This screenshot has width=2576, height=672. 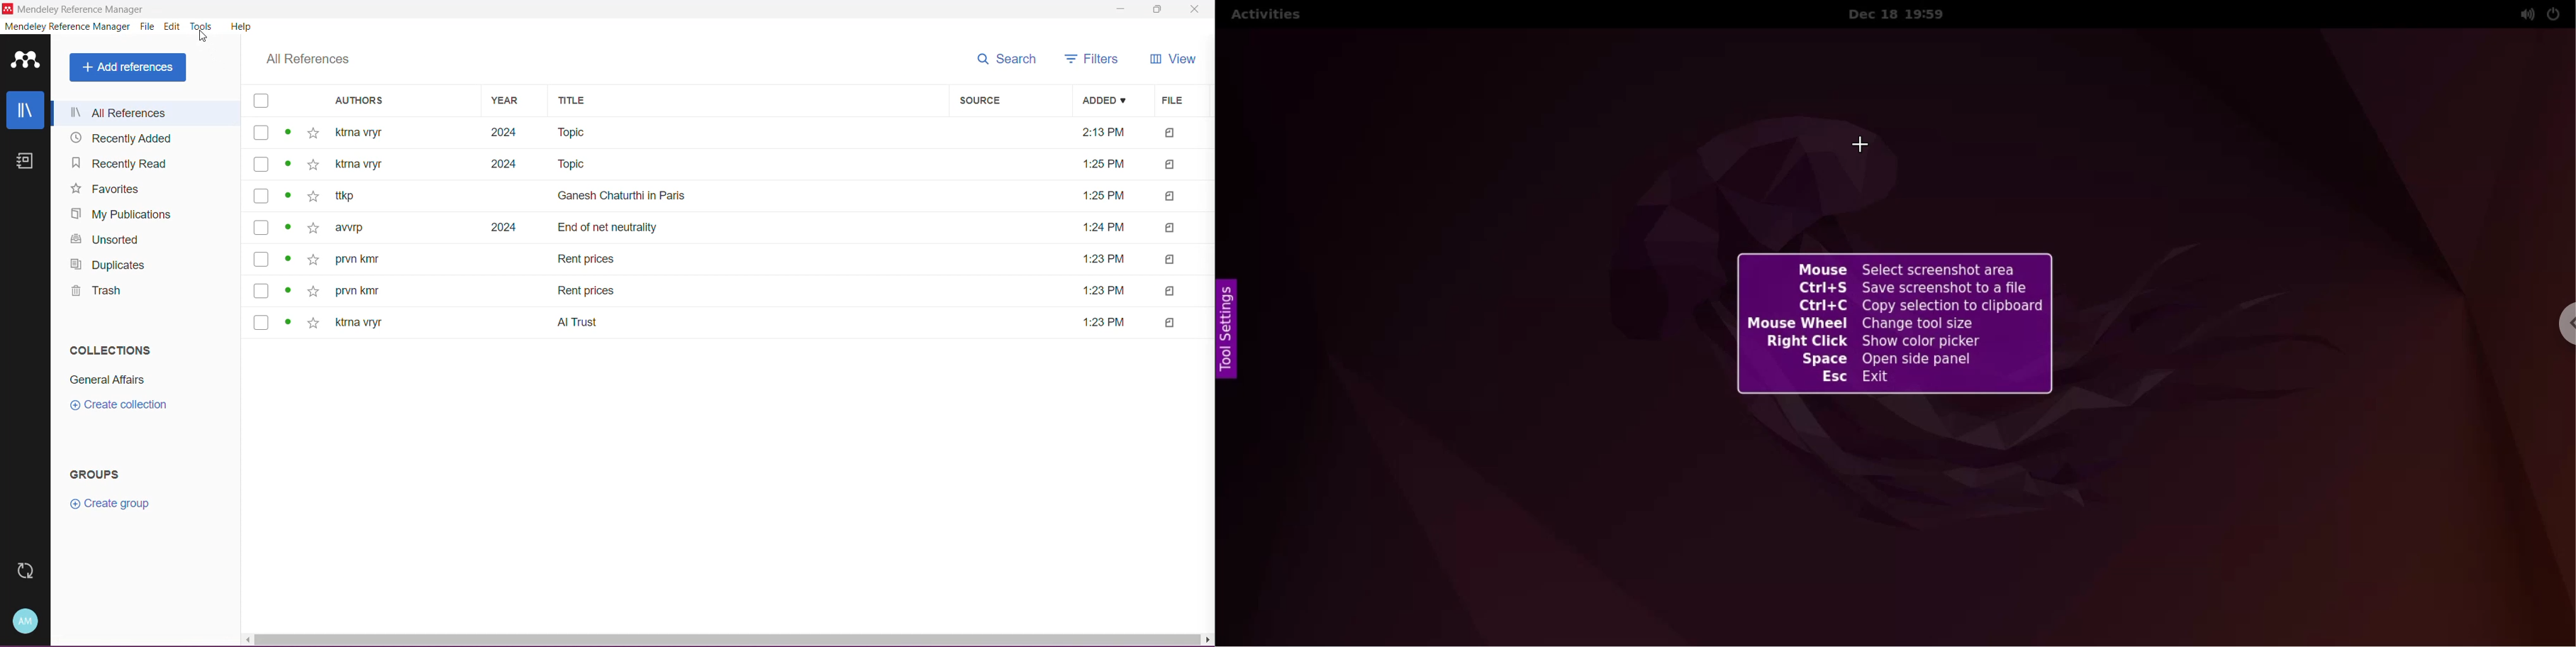 I want to click on favourite, so click(x=314, y=291).